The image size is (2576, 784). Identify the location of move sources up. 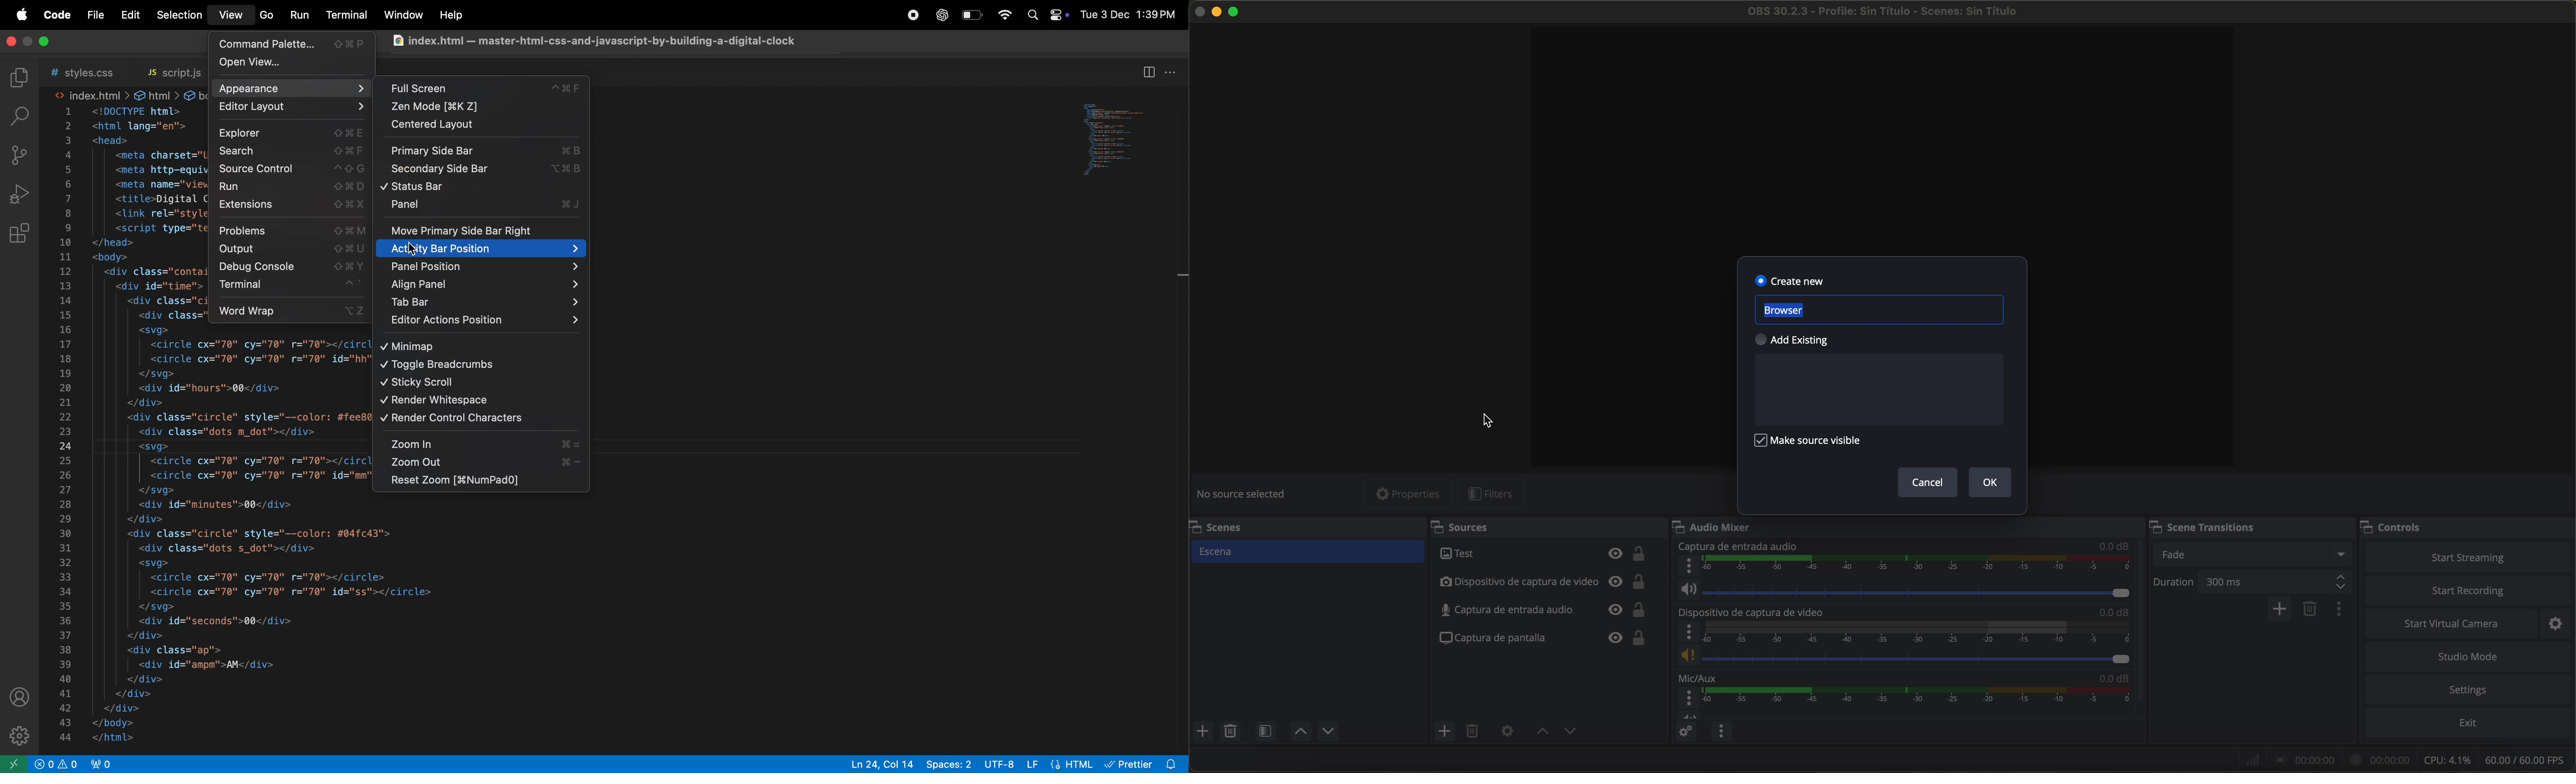
(1539, 732).